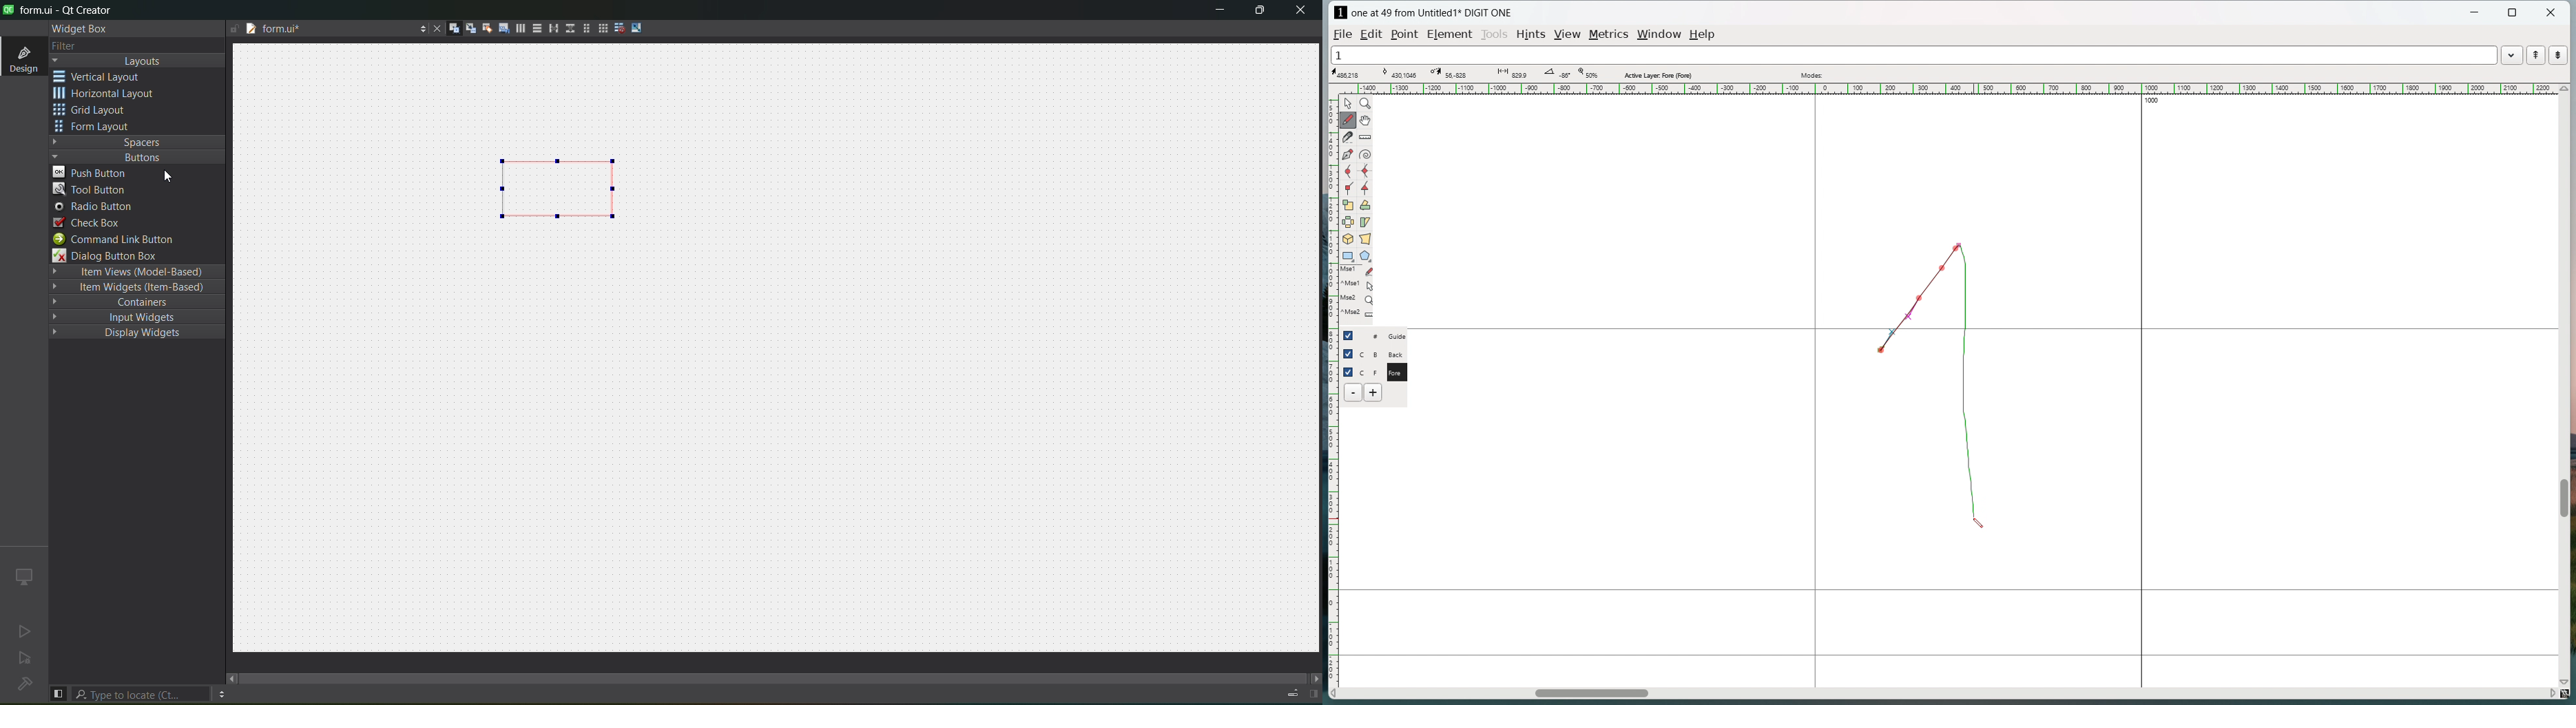 This screenshot has height=728, width=2576. What do you see at coordinates (1348, 255) in the screenshot?
I see `rectangle/ellipse` at bounding box center [1348, 255].